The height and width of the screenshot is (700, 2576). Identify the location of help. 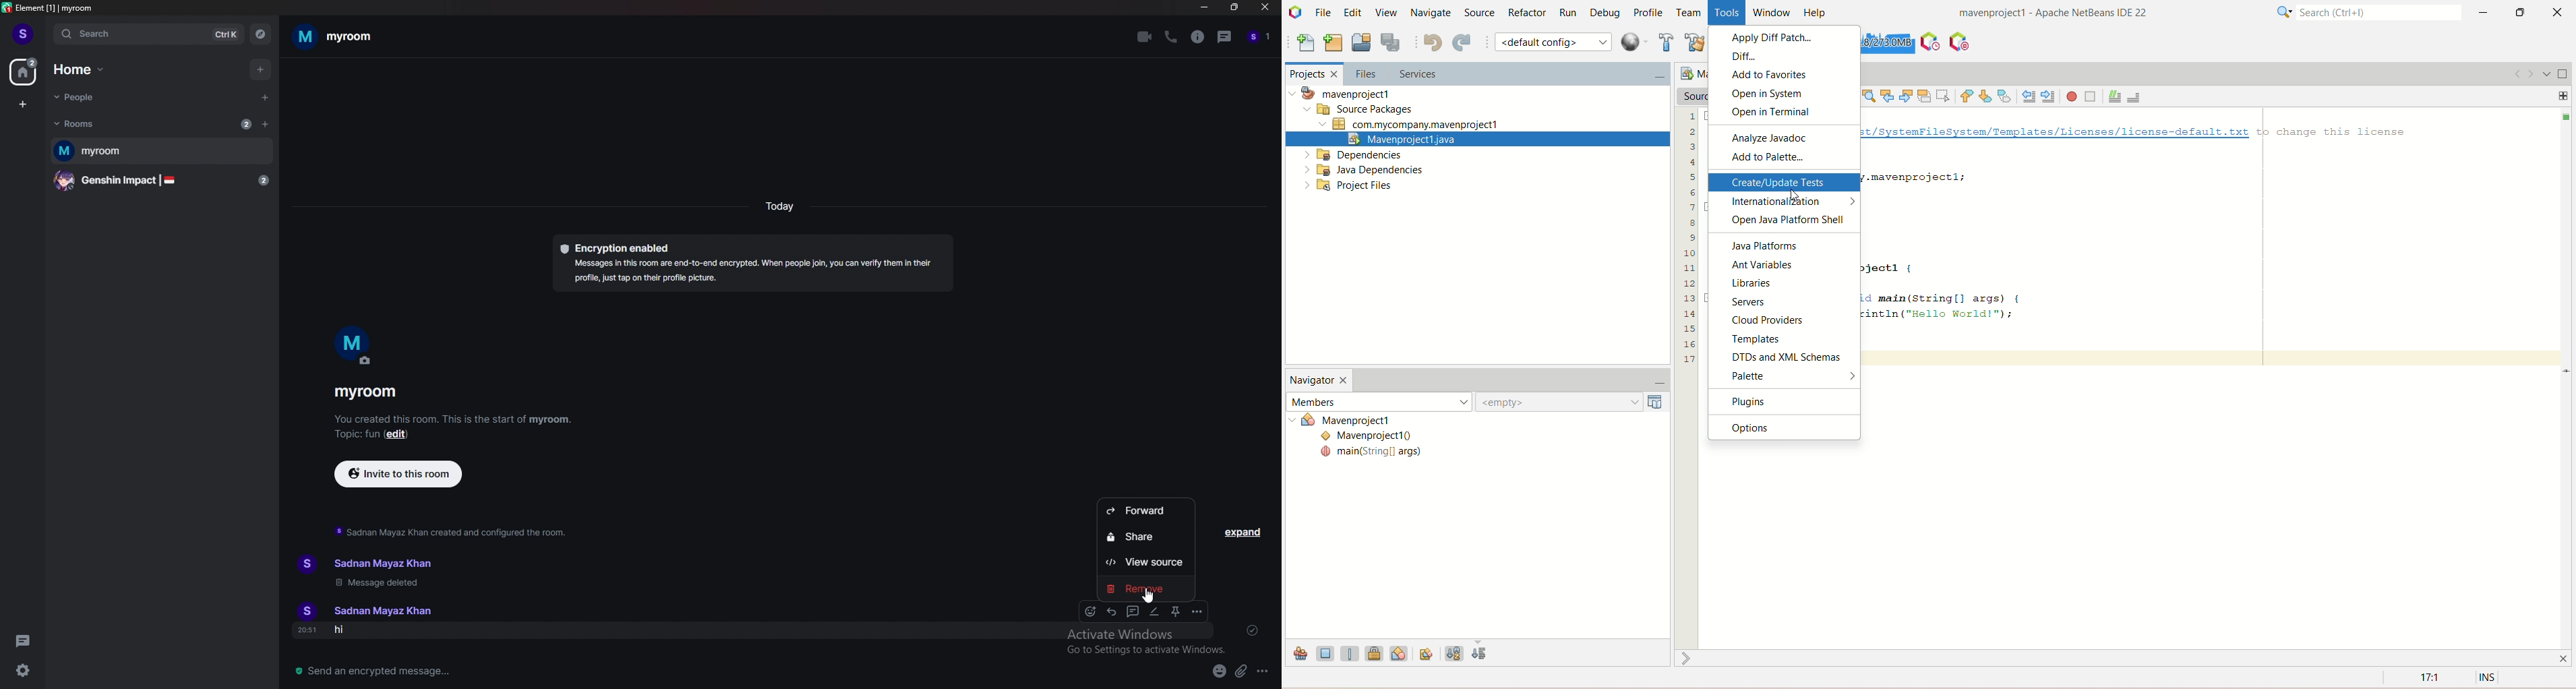
(1818, 12).